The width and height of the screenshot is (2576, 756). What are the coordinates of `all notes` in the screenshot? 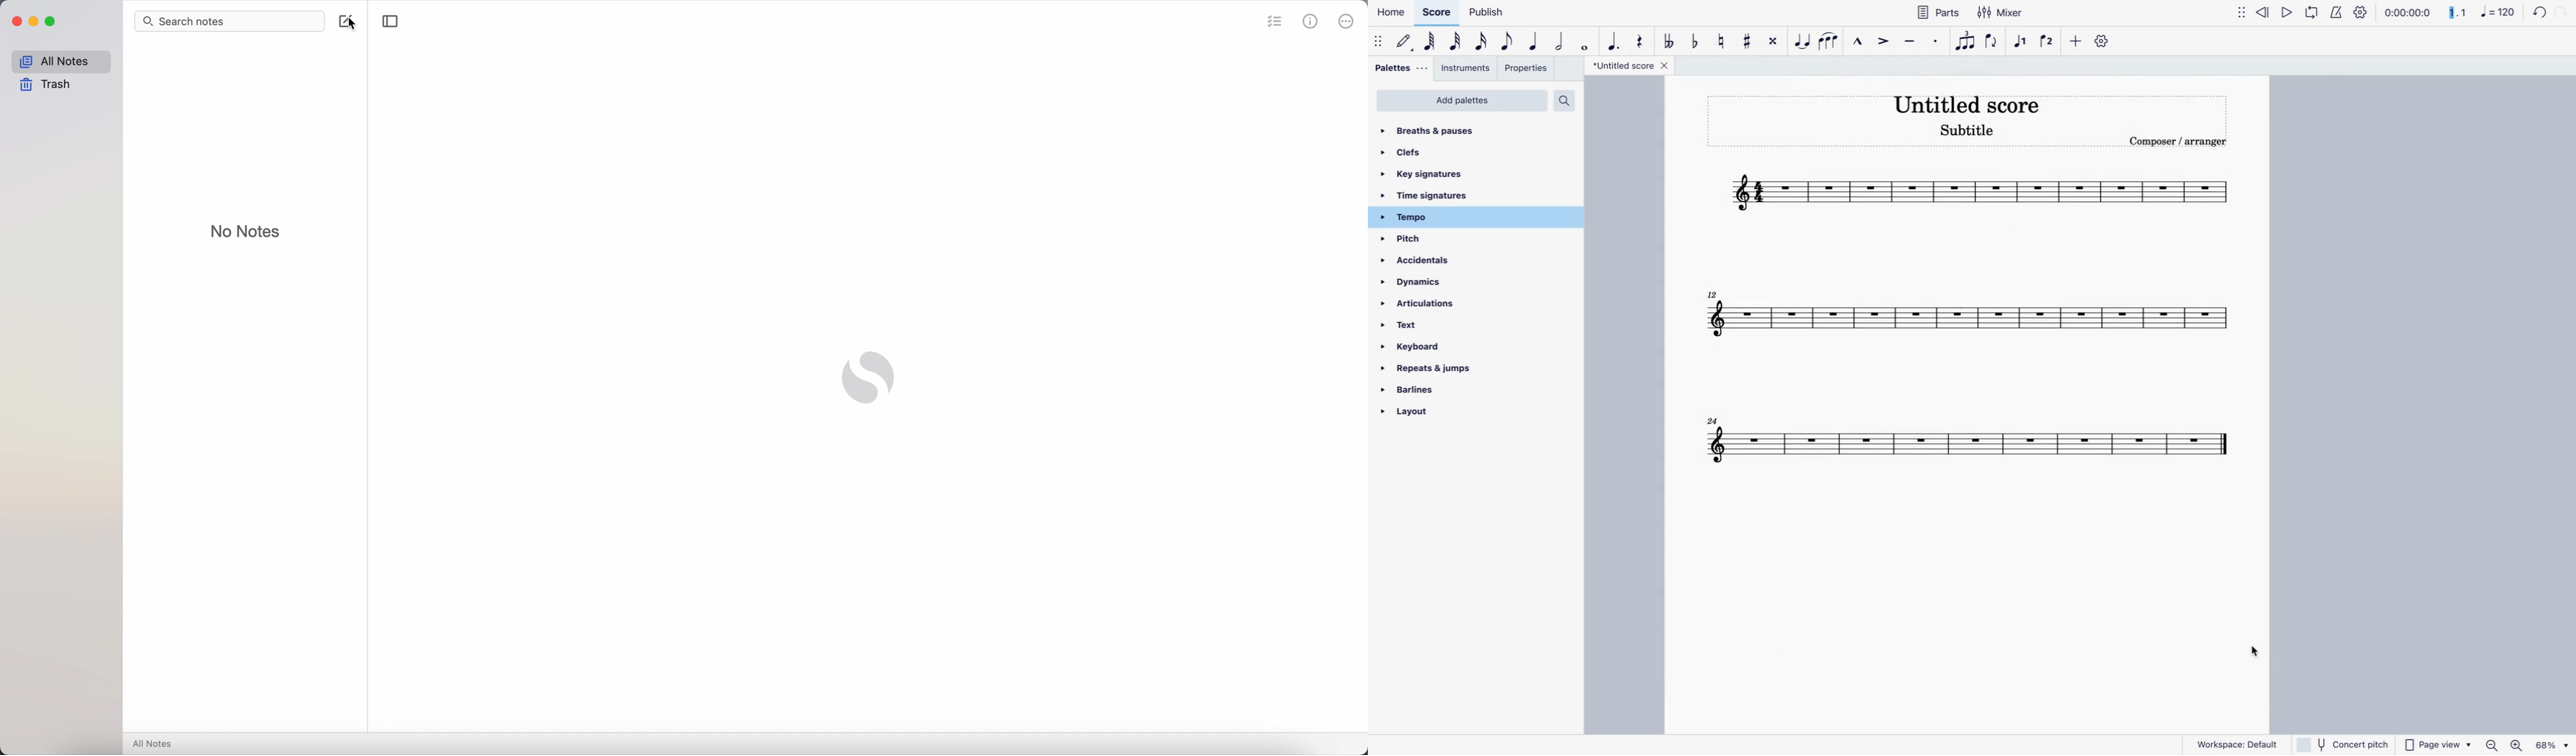 It's located at (59, 60).